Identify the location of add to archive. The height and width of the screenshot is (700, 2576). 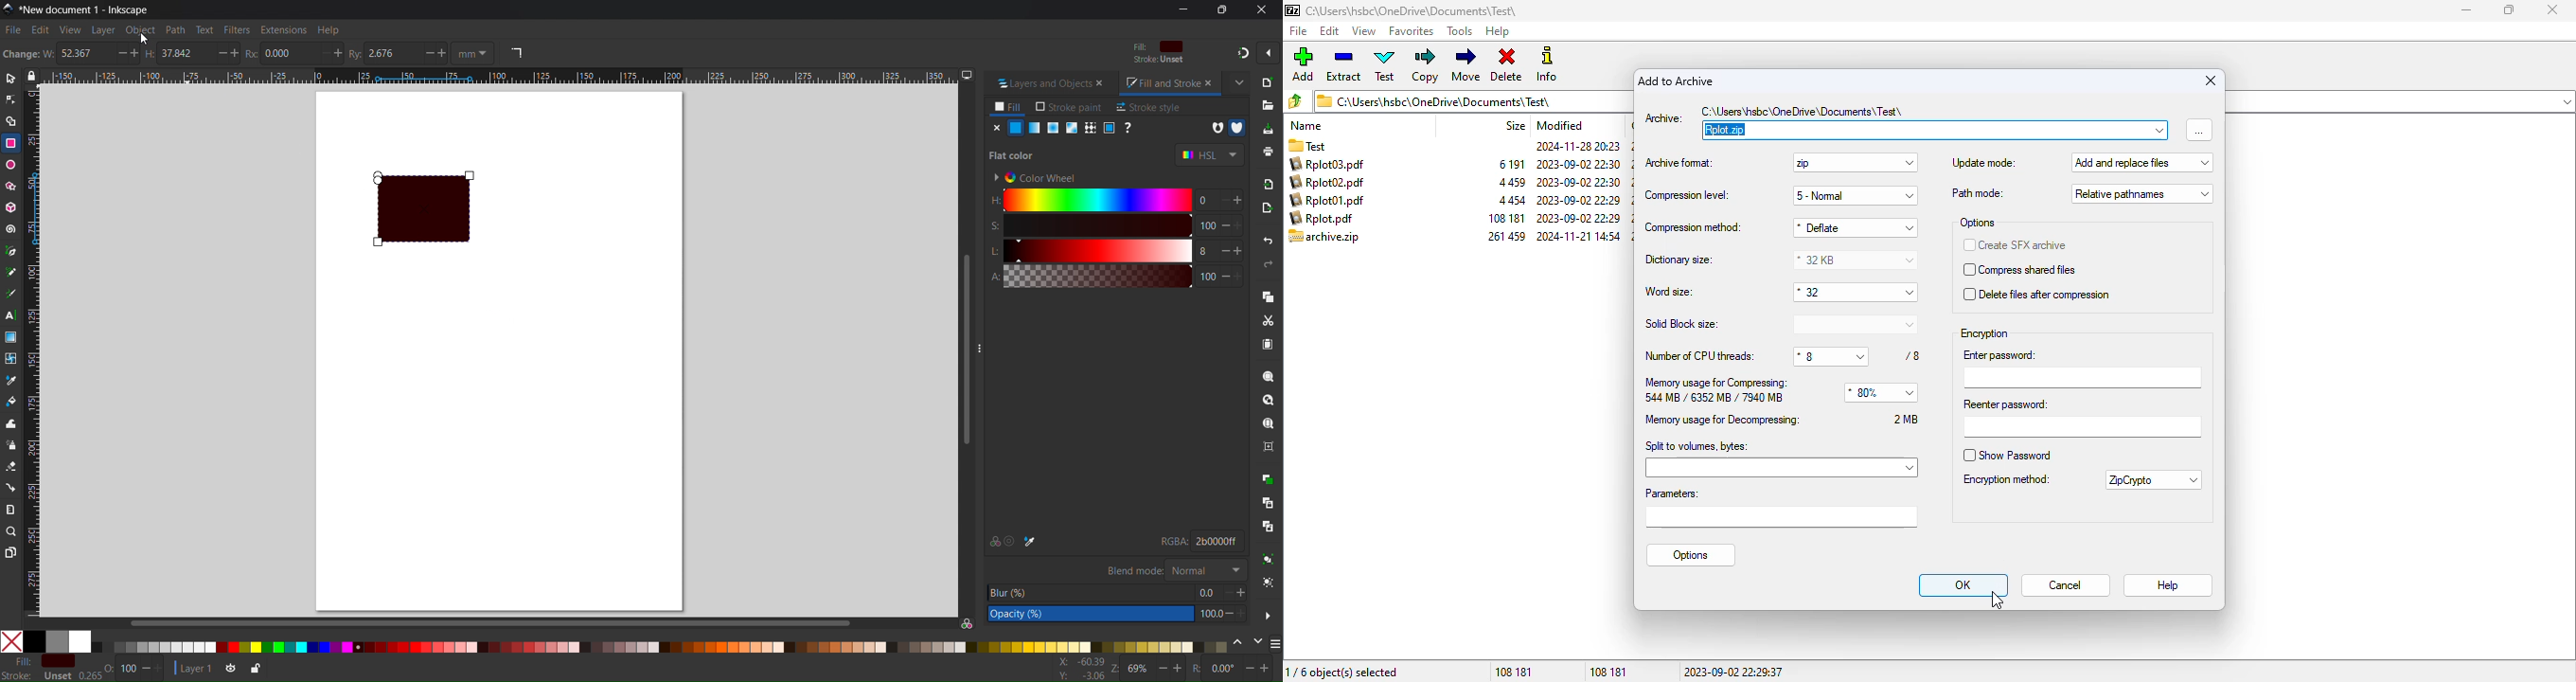
(1678, 81).